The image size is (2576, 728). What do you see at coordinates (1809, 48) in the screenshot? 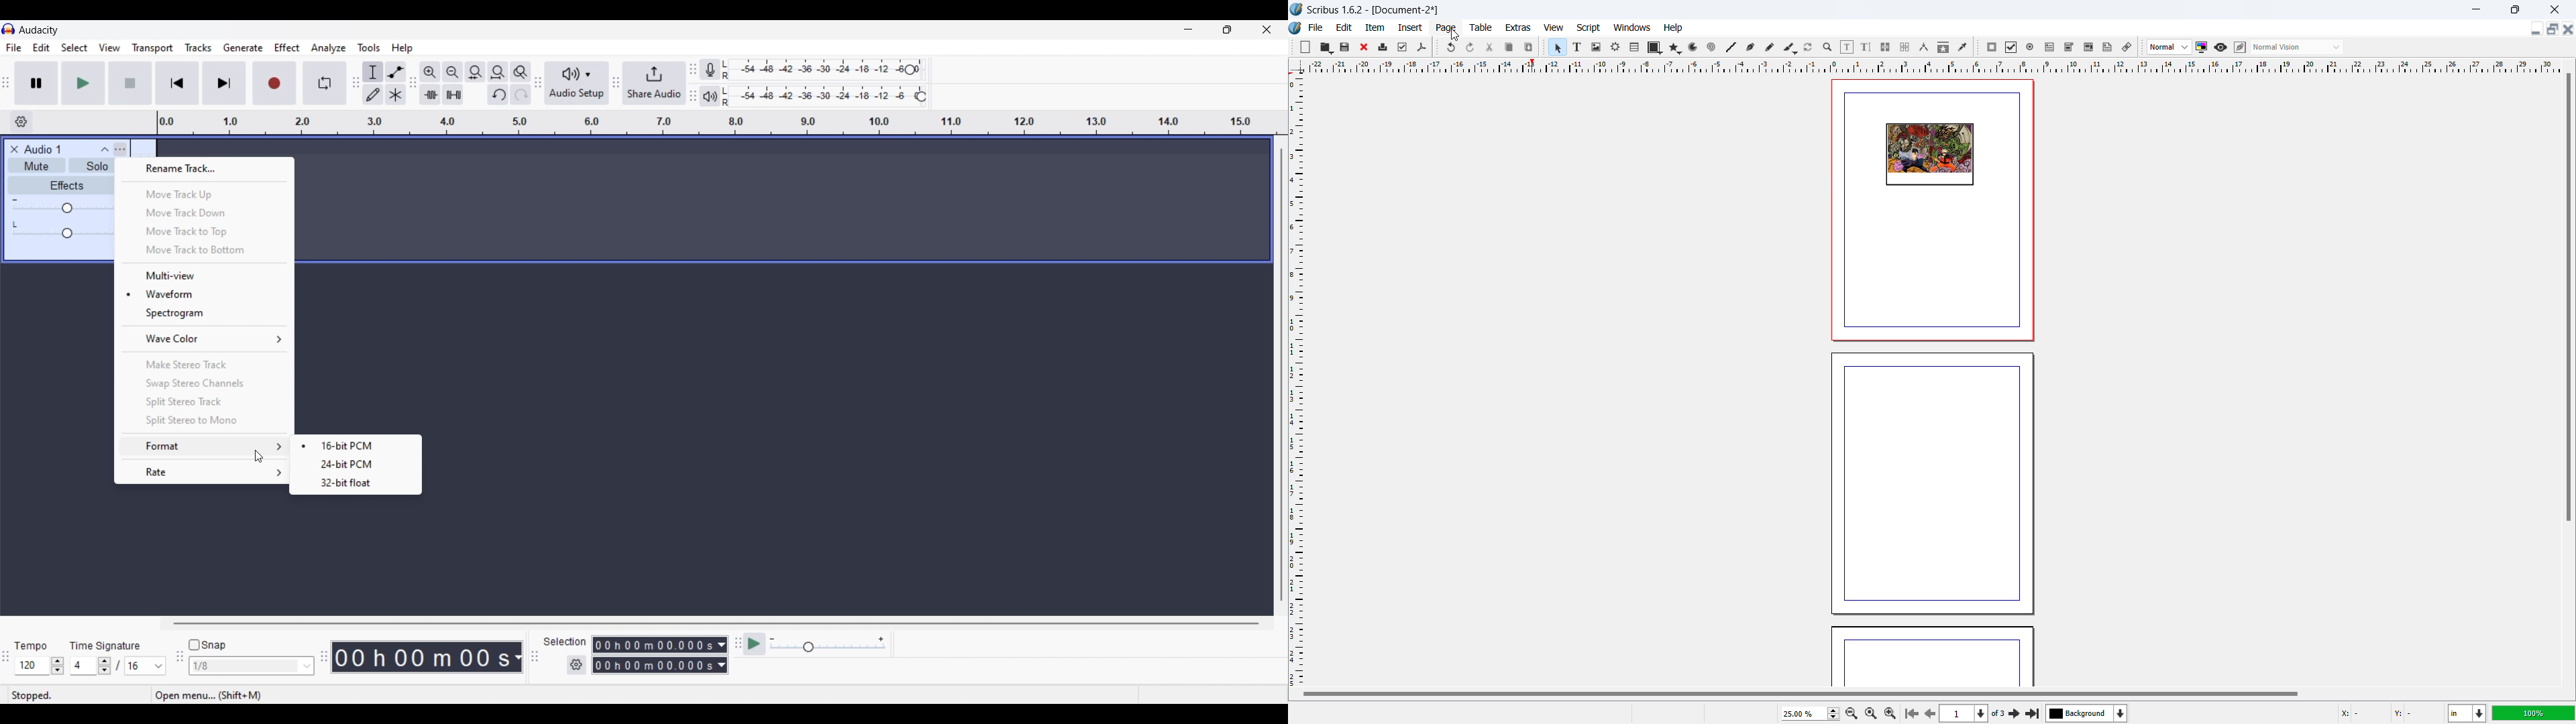
I see `rotate item` at bounding box center [1809, 48].